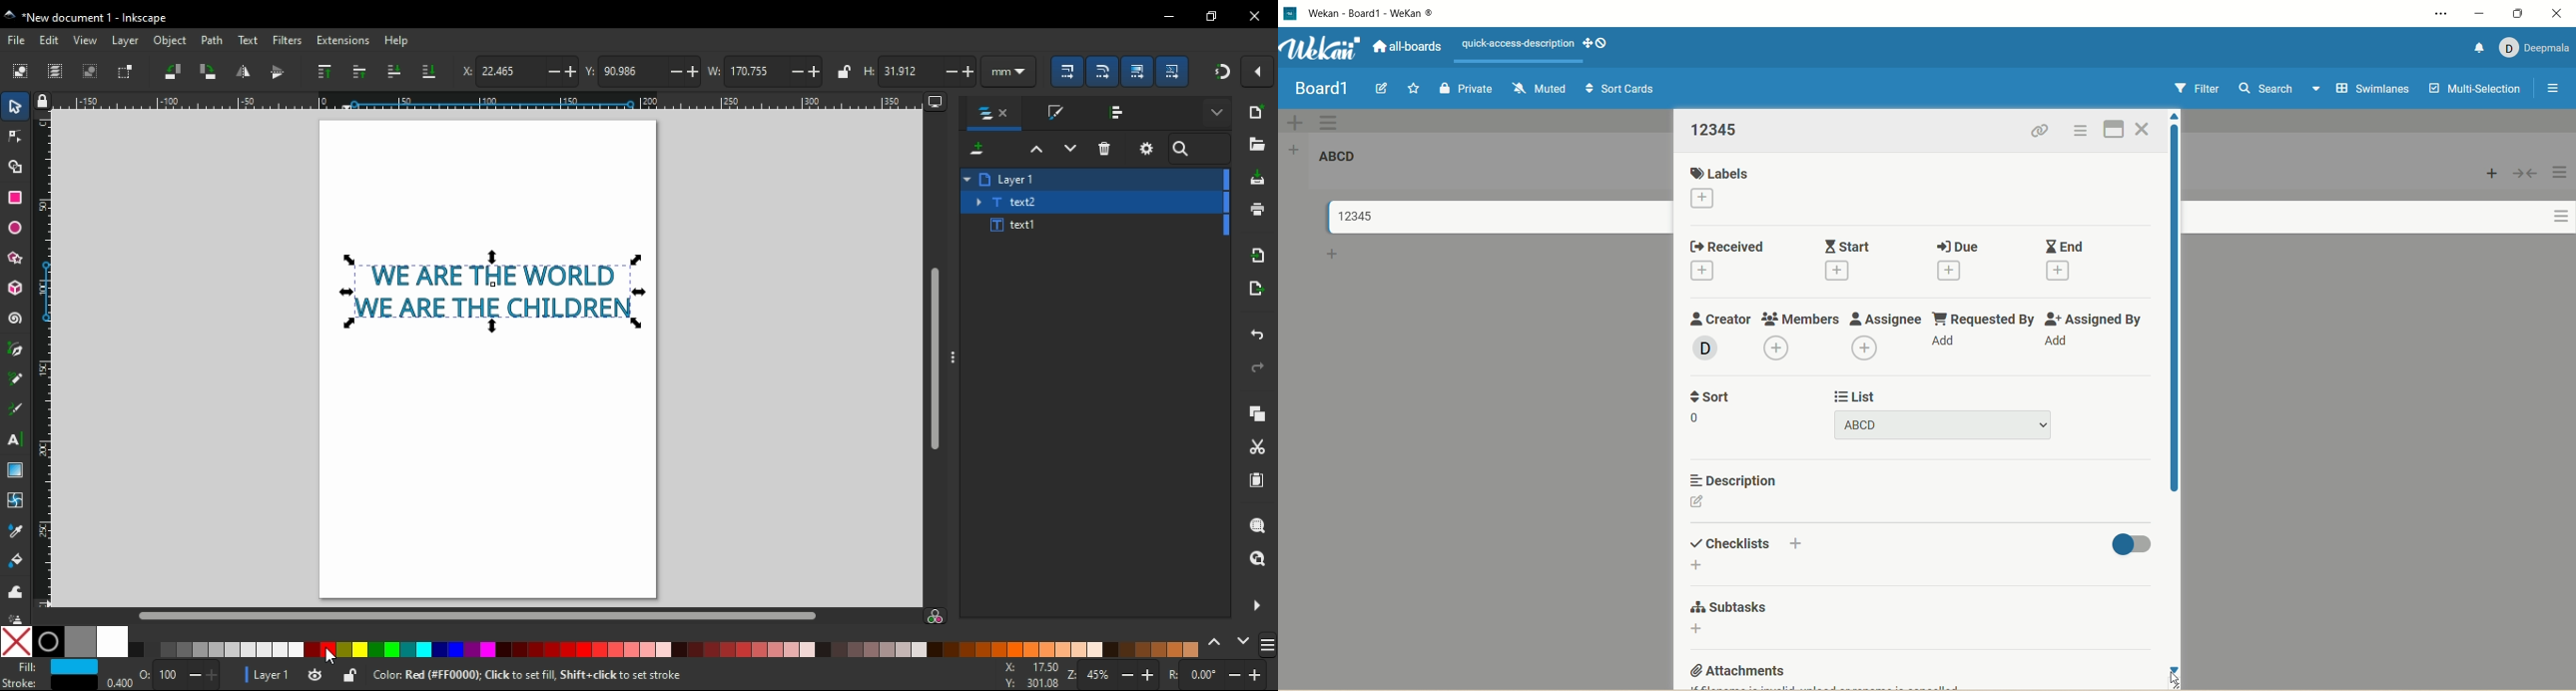 The width and height of the screenshot is (2576, 700). I want to click on layer 1, so click(272, 675).